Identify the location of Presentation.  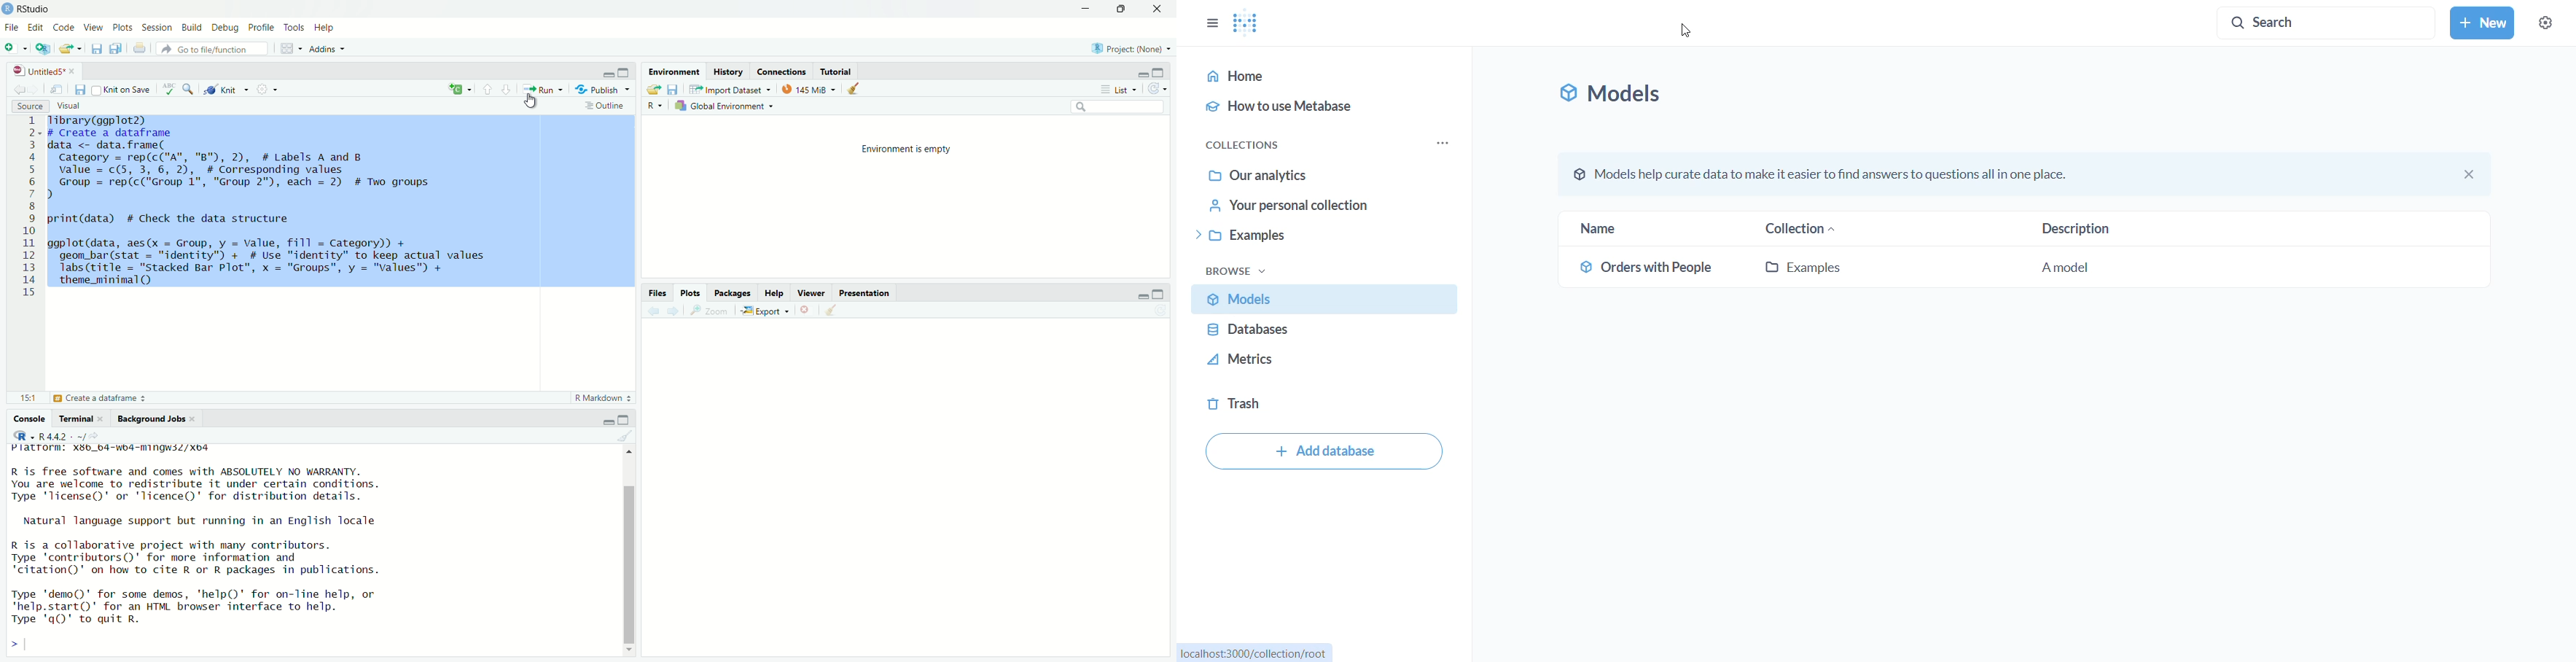
(865, 293).